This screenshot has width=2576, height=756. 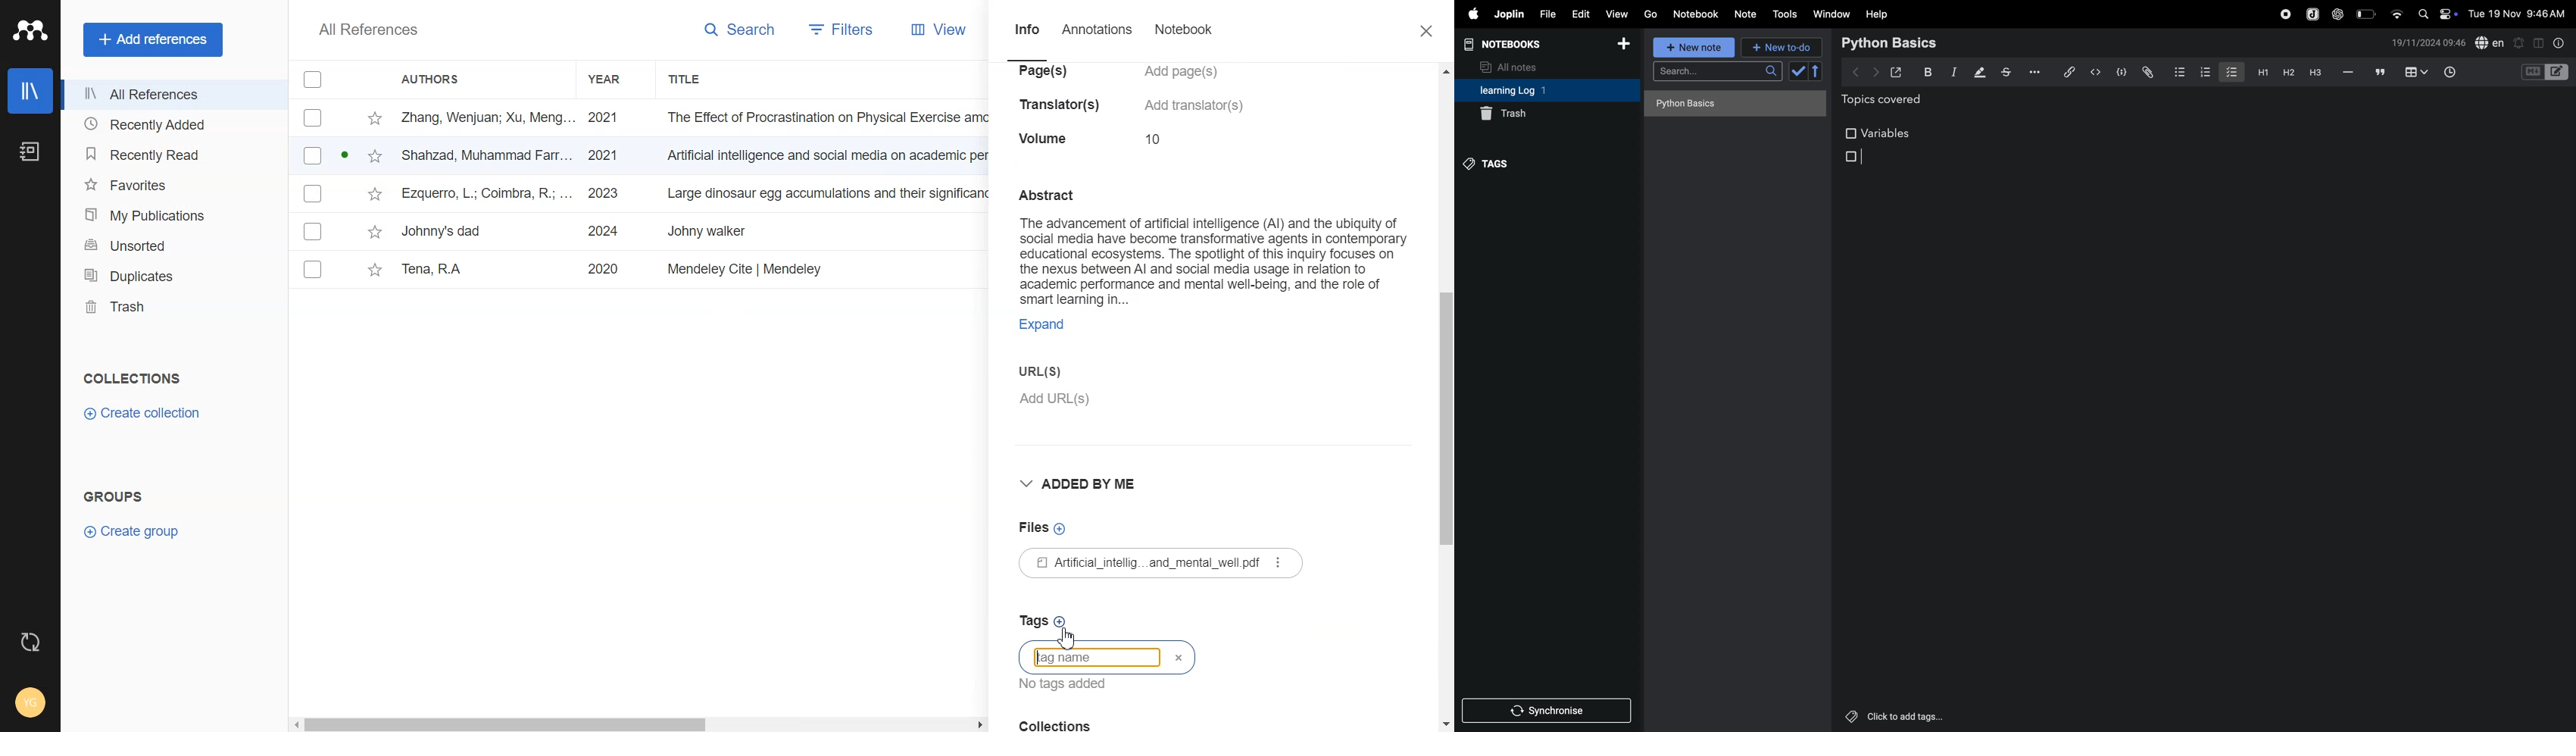 What do you see at coordinates (2520, 42) in the screenshot?
I see `alert` at bounding box center [2520, 42].